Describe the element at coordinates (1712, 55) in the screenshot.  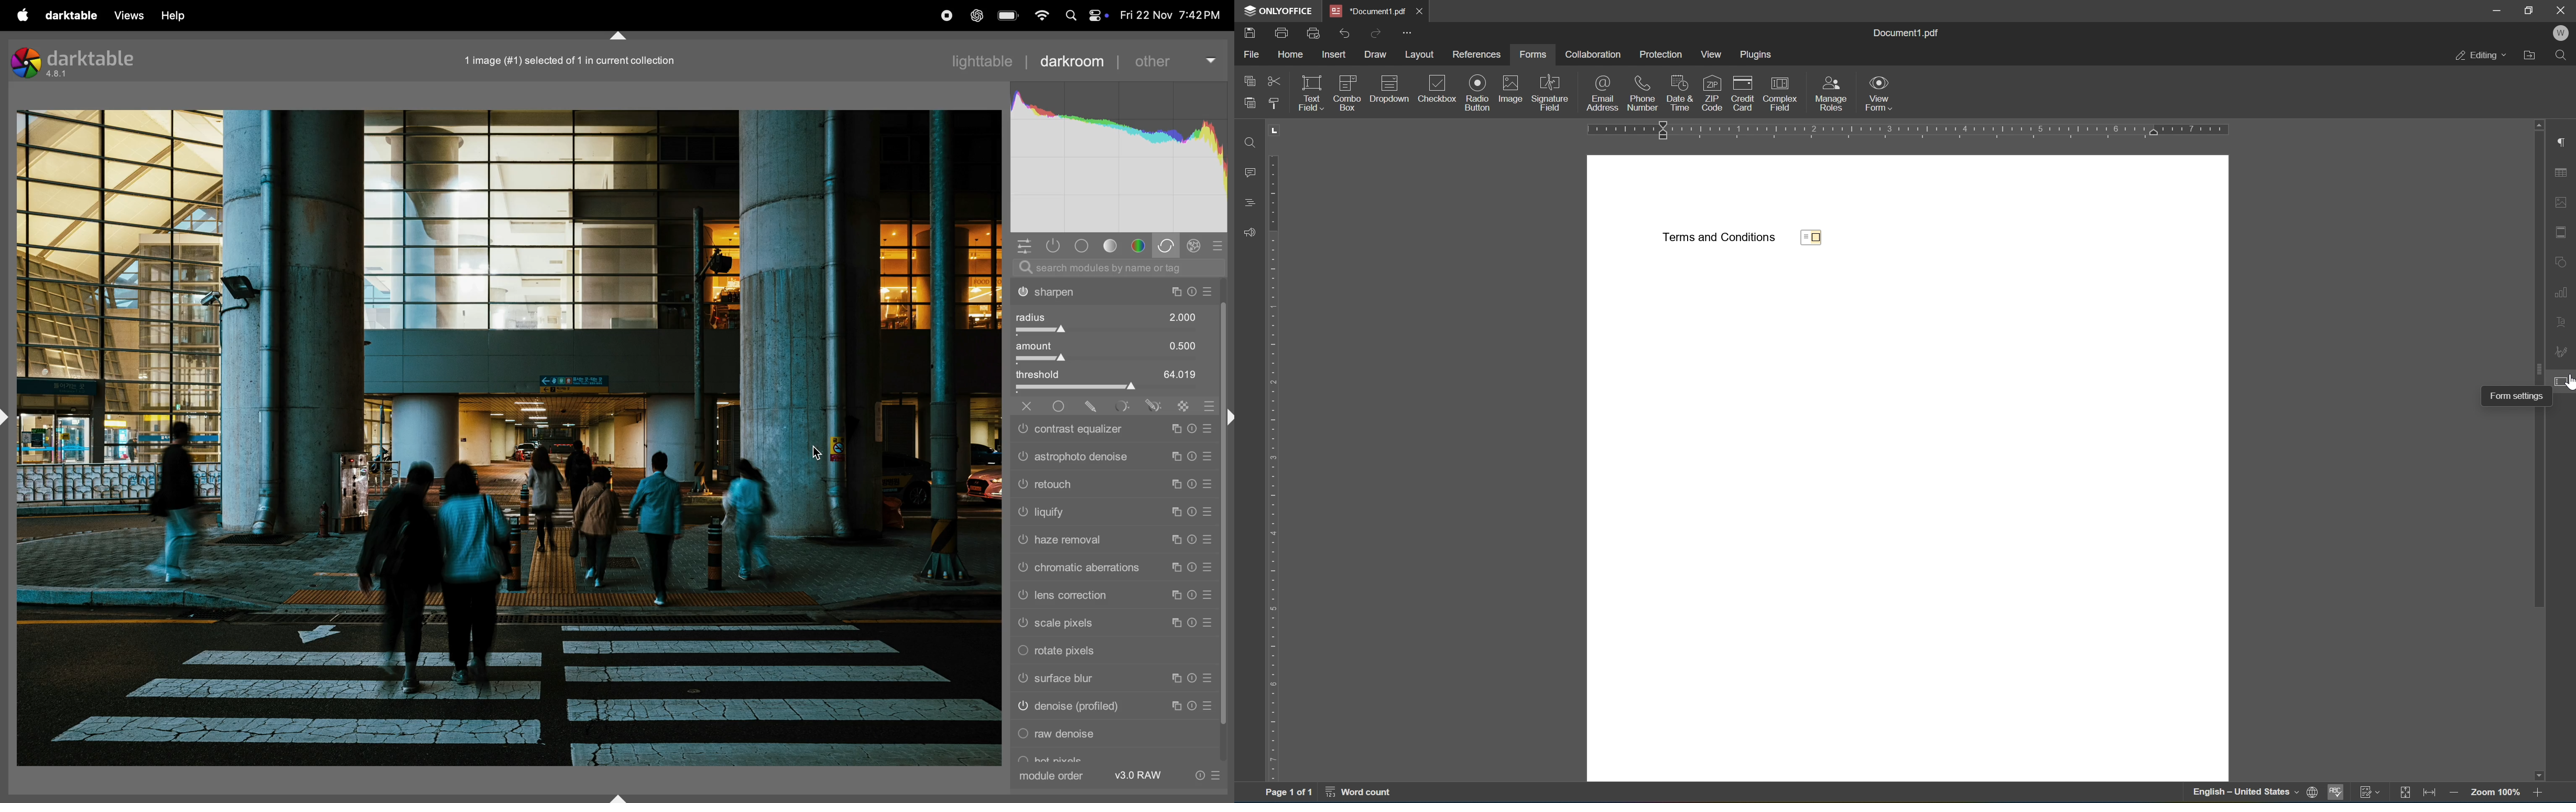
I see `view` at that location.